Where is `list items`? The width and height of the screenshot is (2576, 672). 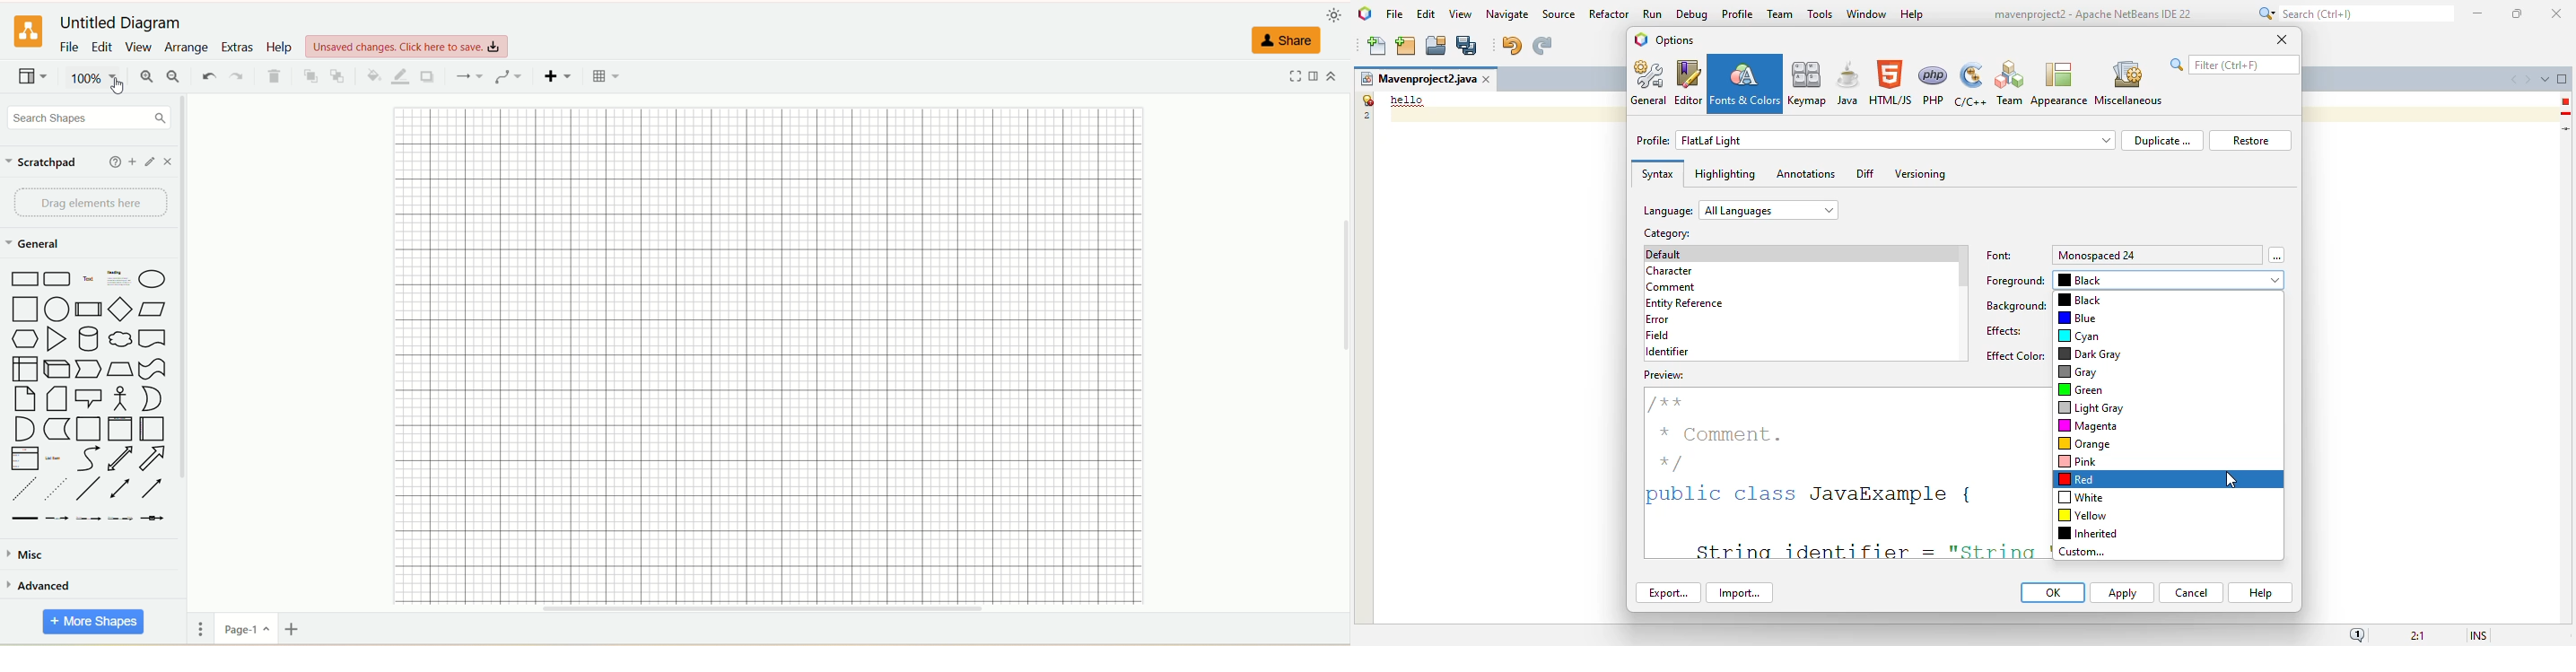 list items is located at coordinates (55, 458).